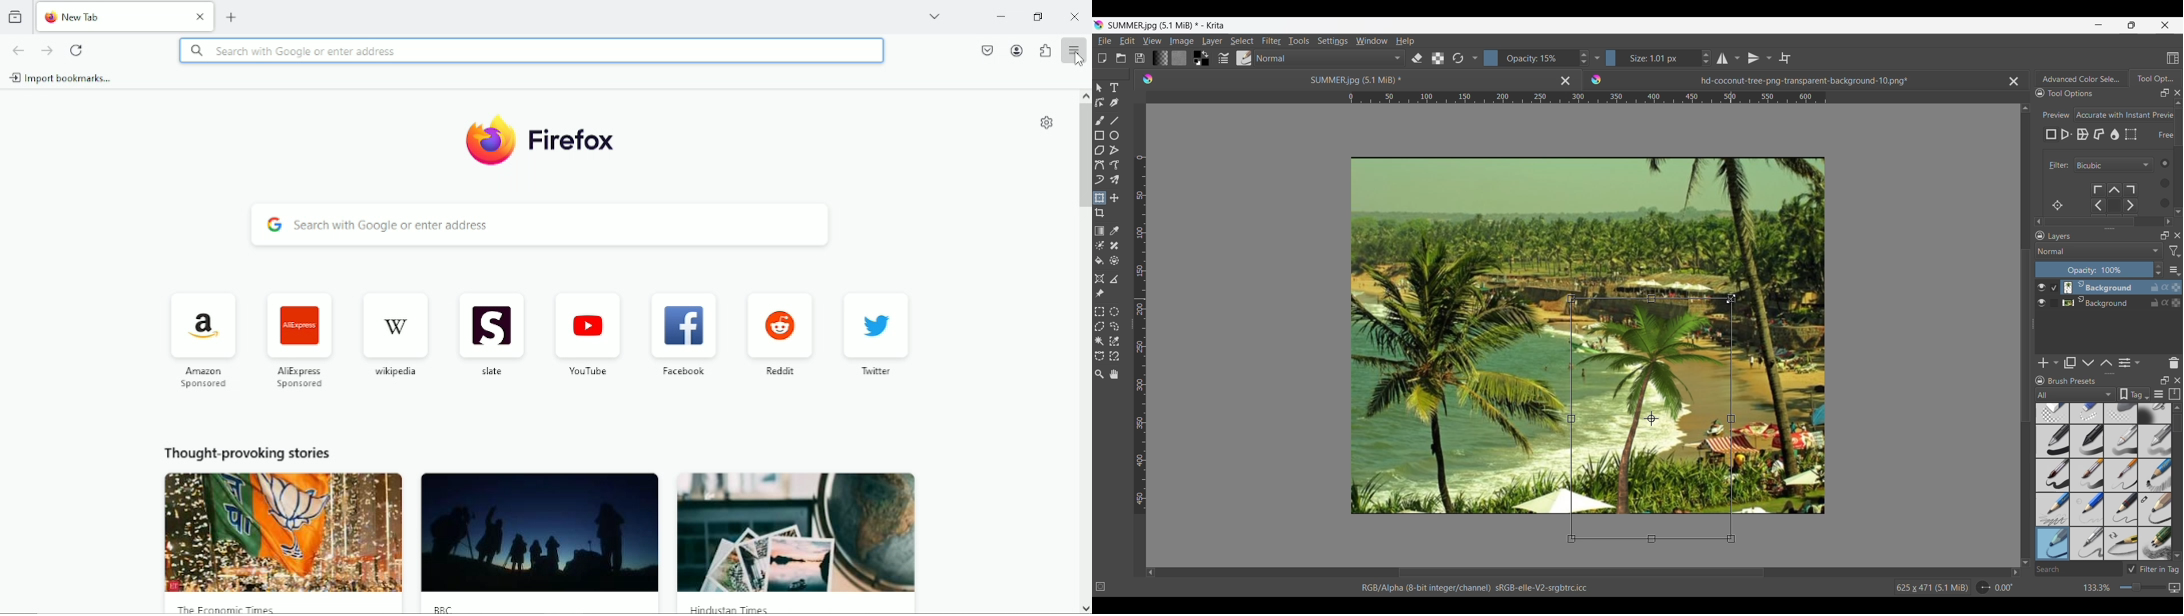  What do you see at coordinates (2100, 135) in the screenshot?
I see `Cage` at bounding box center [2100, 135].